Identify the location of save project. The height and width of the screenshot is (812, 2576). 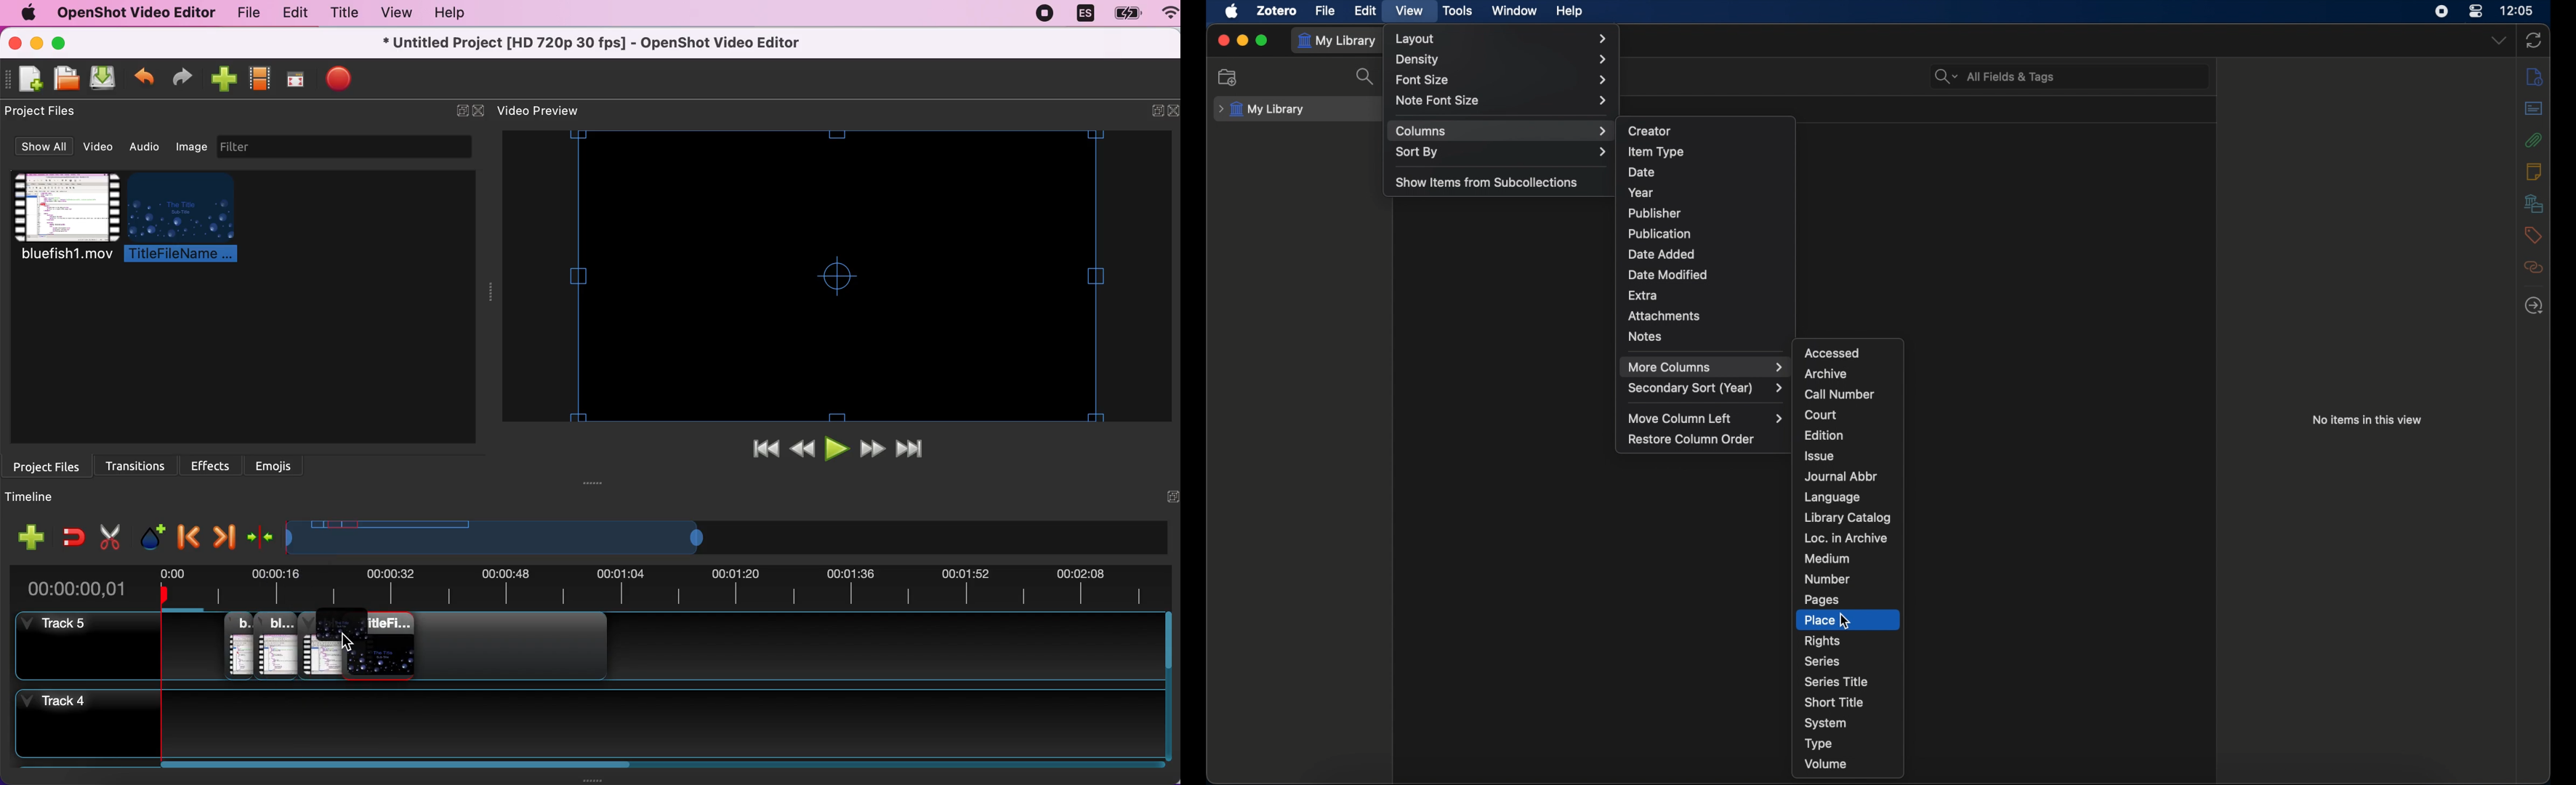
(101, 79).